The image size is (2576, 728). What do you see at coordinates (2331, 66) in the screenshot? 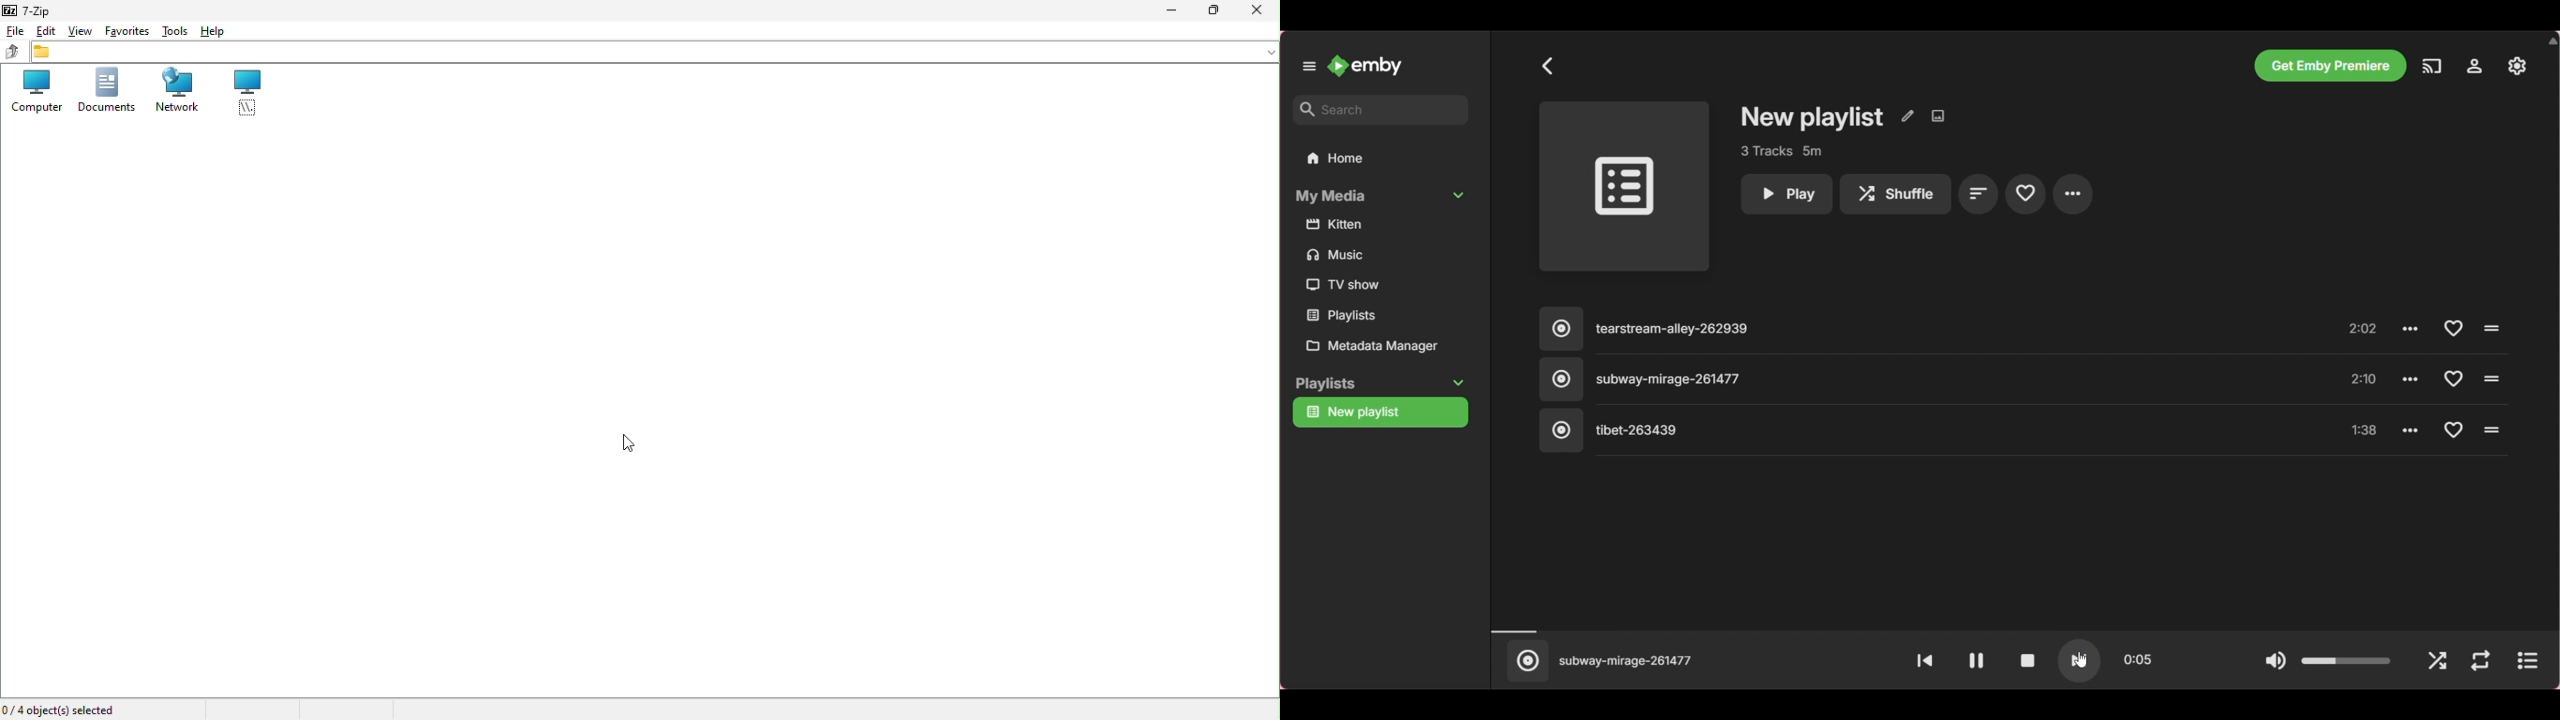
I see `Get Emby premiere` at bounding box center [2331, 66].